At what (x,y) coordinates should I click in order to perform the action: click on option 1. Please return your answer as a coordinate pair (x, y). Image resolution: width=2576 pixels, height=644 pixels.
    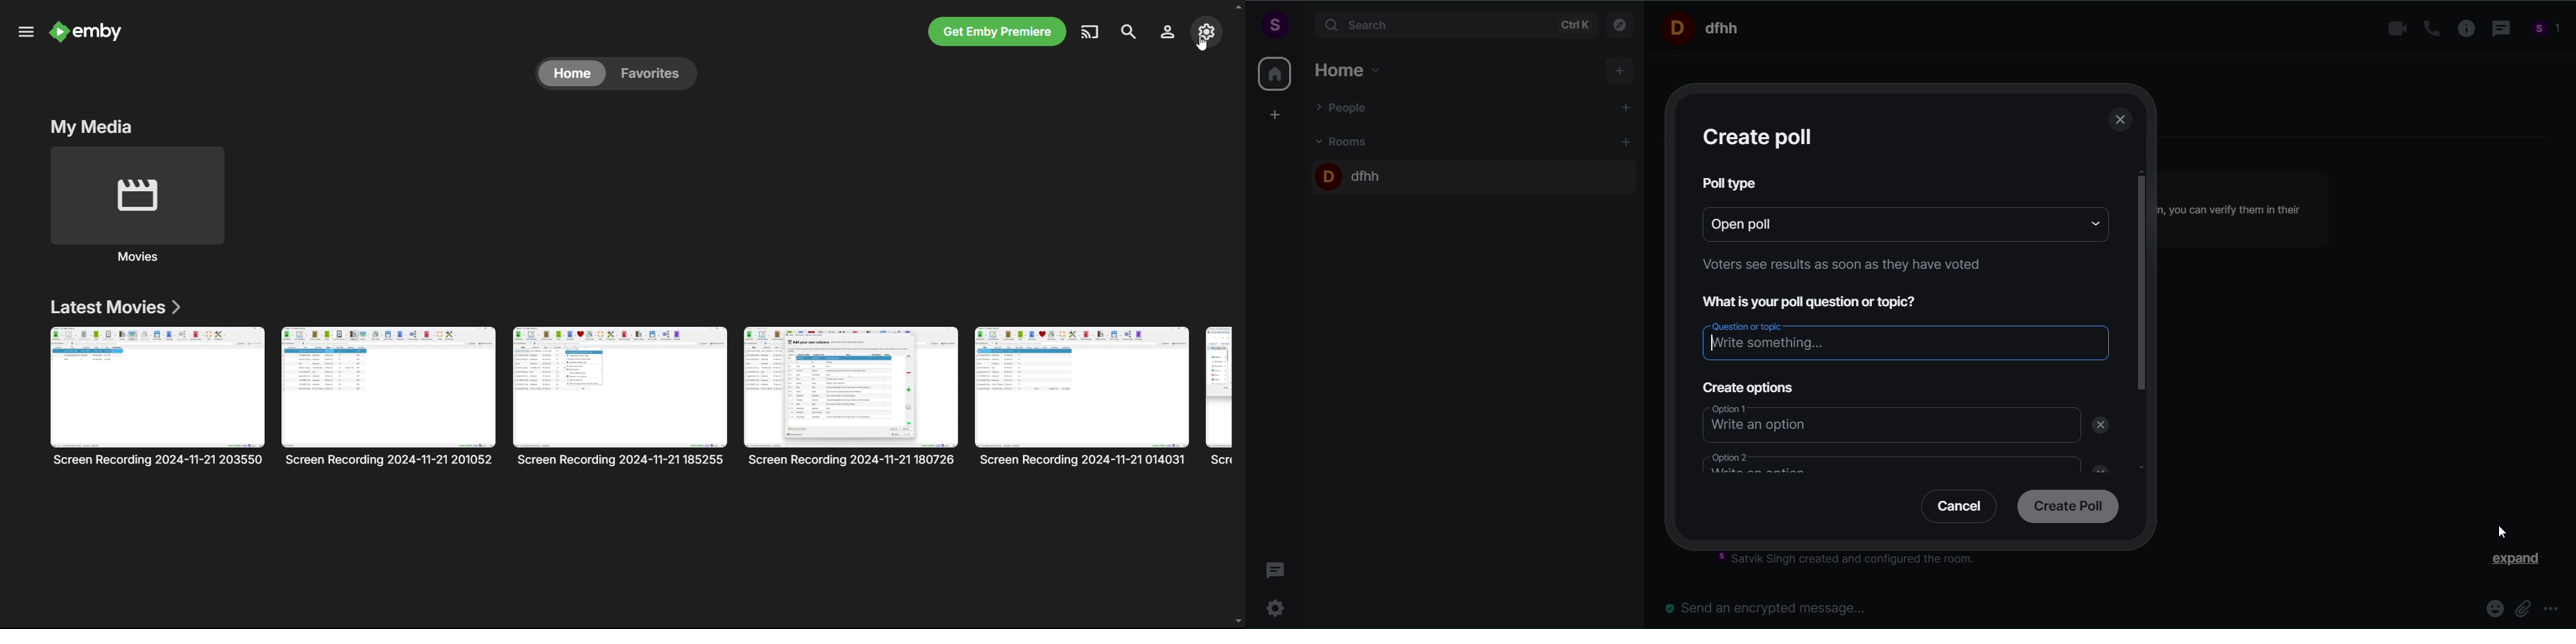
    Looking at the image, I should click on (1878, 423).